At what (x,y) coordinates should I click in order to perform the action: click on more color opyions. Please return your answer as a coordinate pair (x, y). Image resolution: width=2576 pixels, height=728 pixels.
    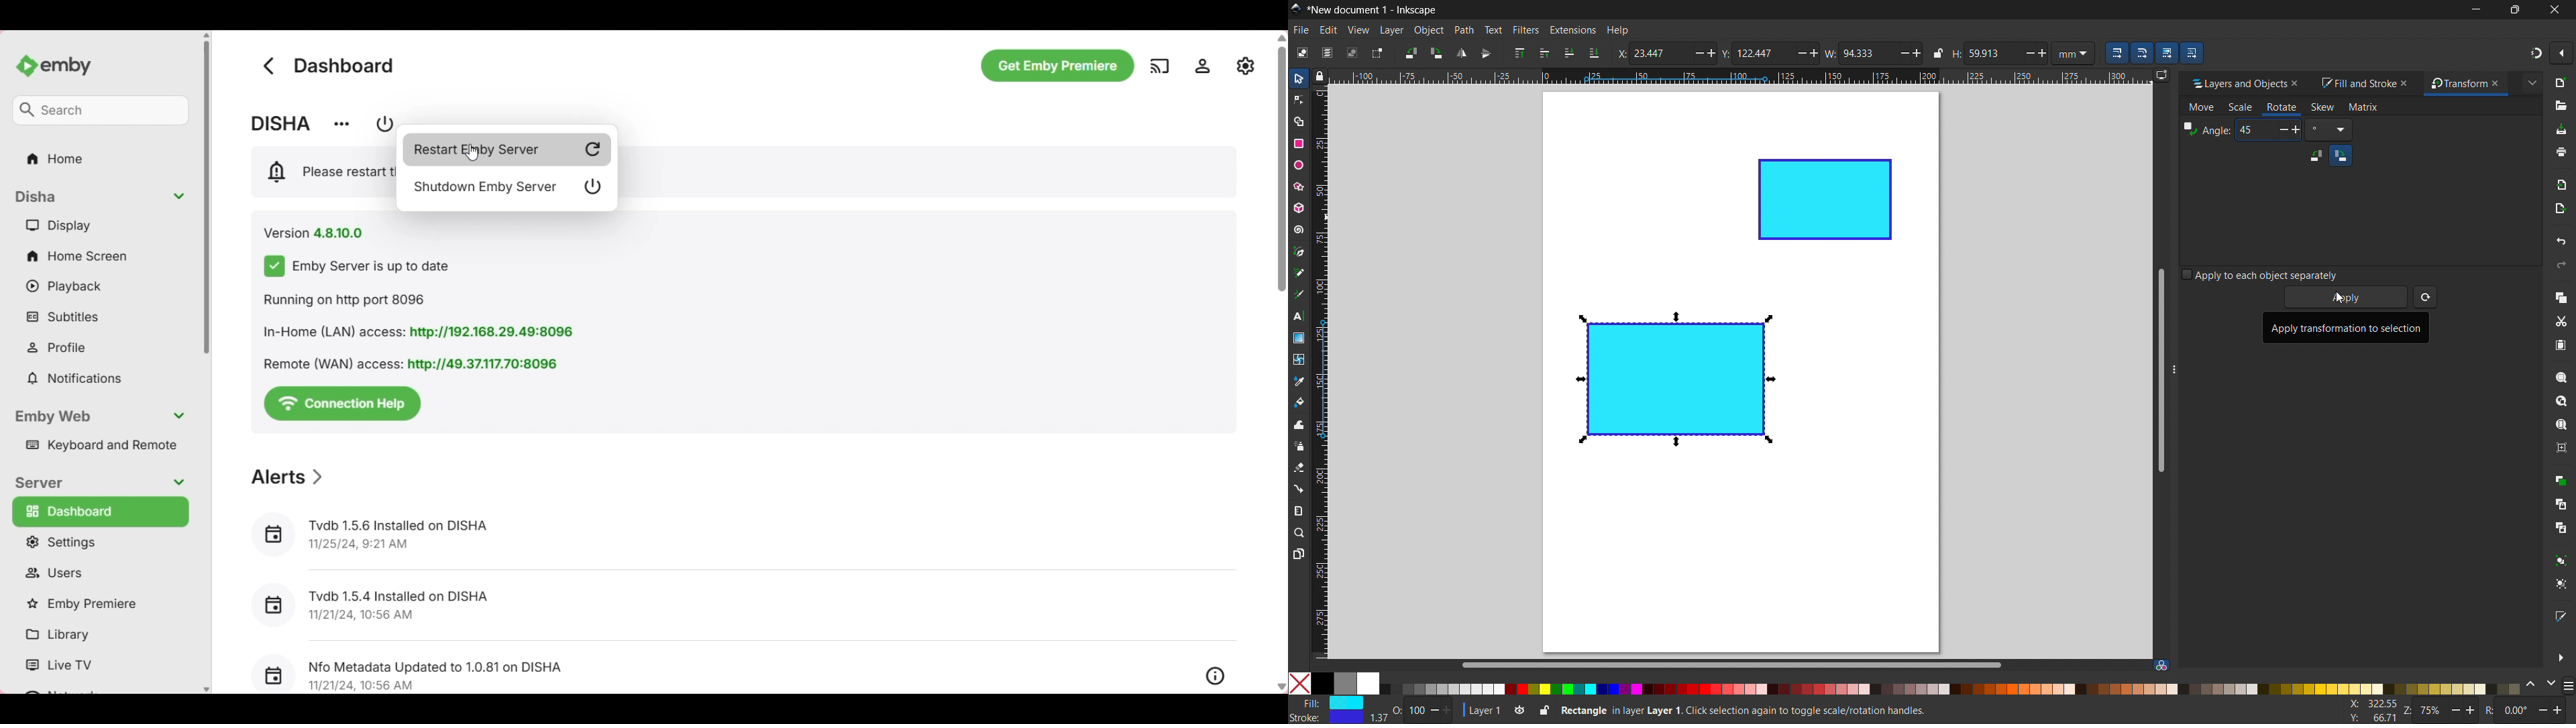
    Looking at the image, I should click on (2568, 684).